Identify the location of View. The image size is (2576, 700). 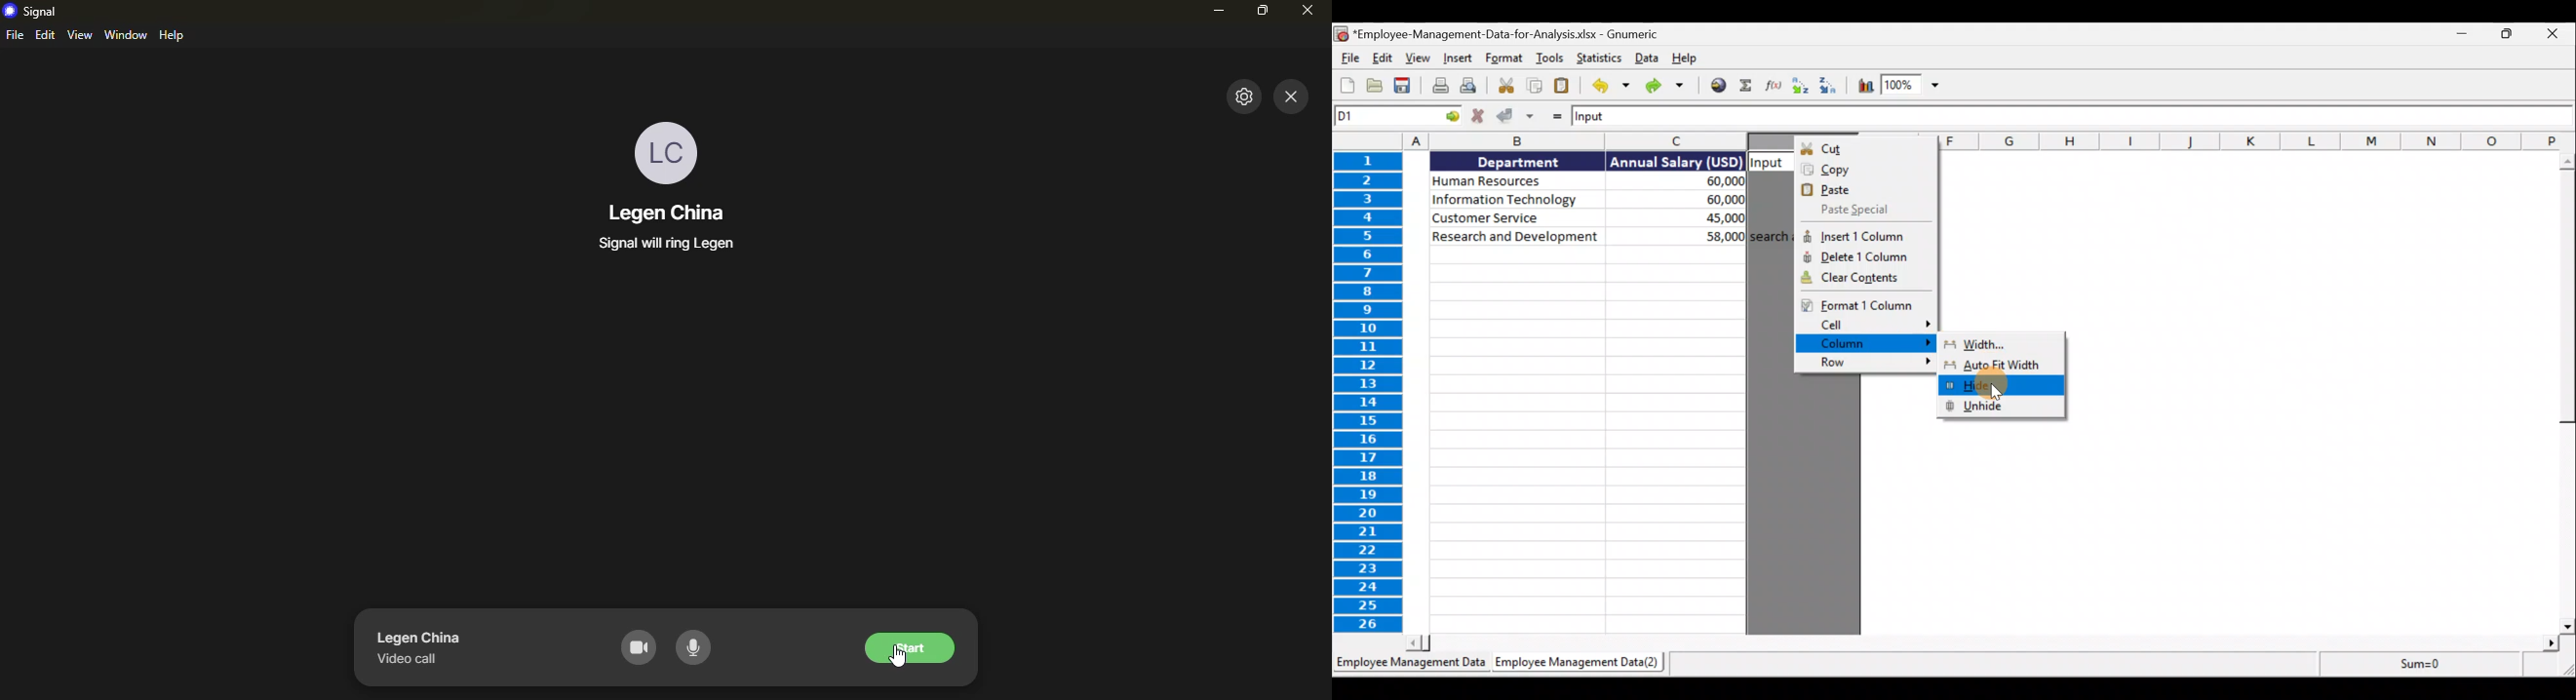
(1420, 56).